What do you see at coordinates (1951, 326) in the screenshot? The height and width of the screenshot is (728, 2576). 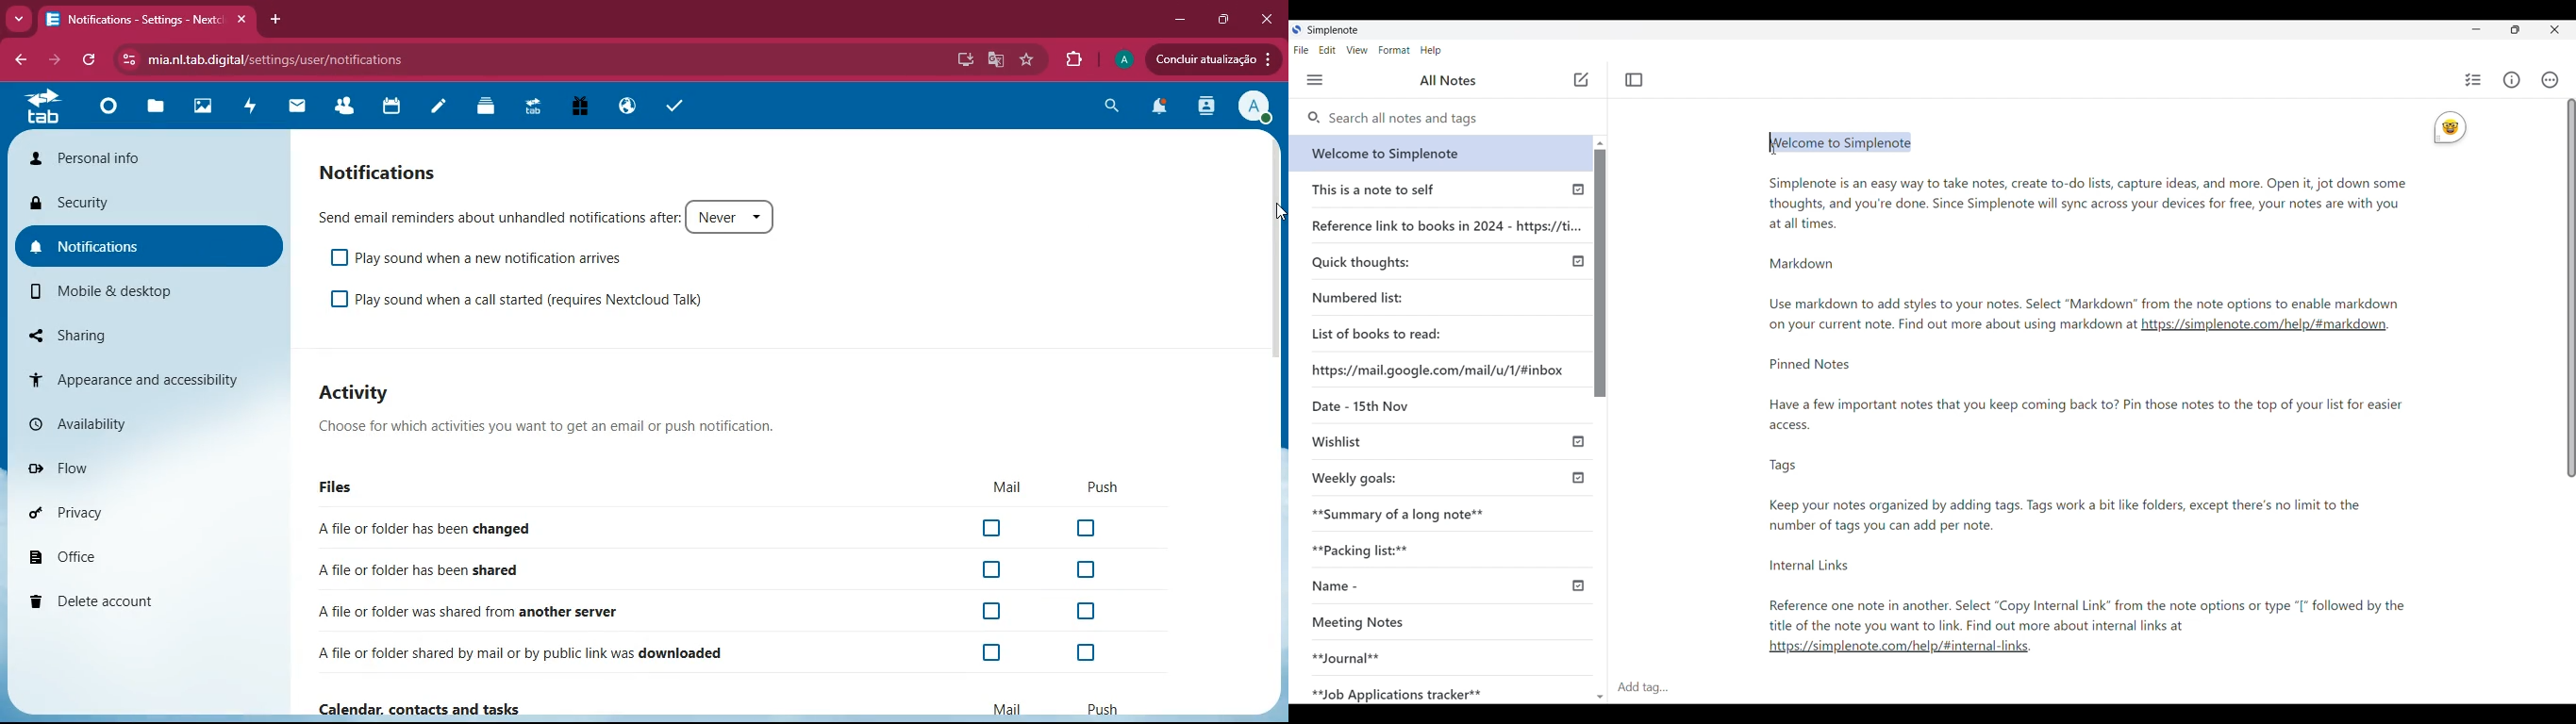 I see `text` at bounding box center [1951, 326].